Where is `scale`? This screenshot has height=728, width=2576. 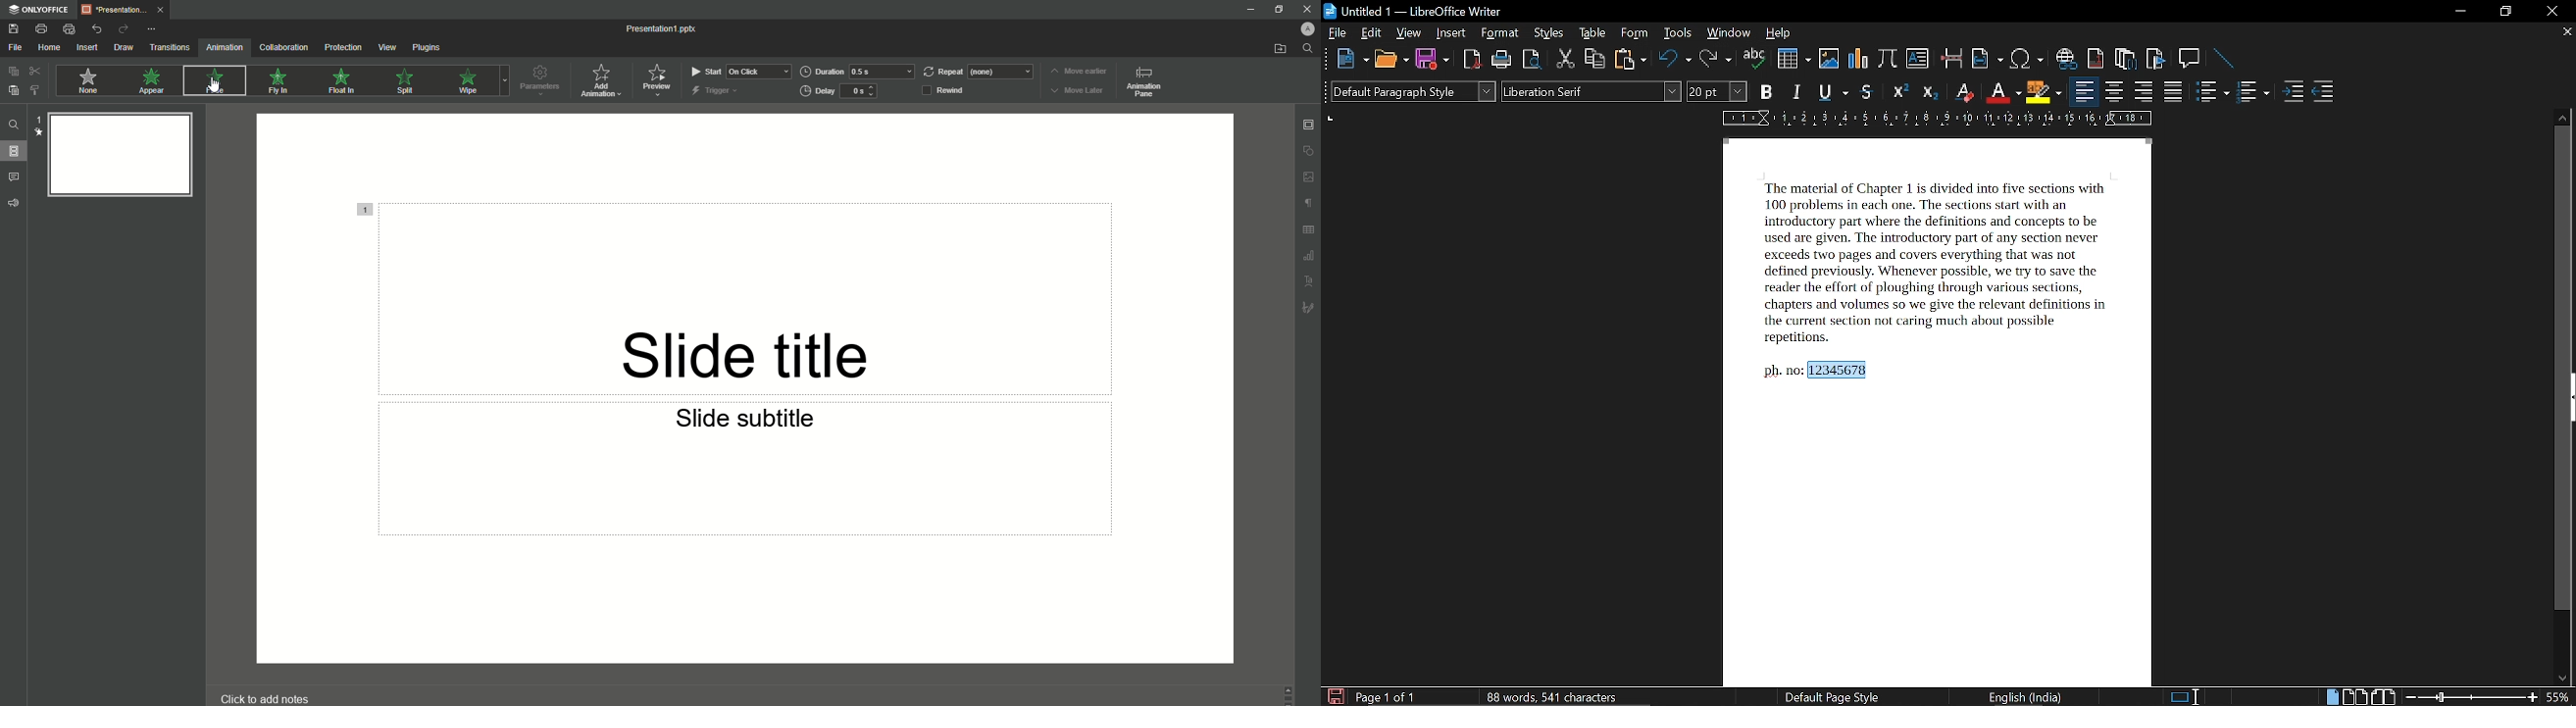
scale is located at coordinates (1933, 121).